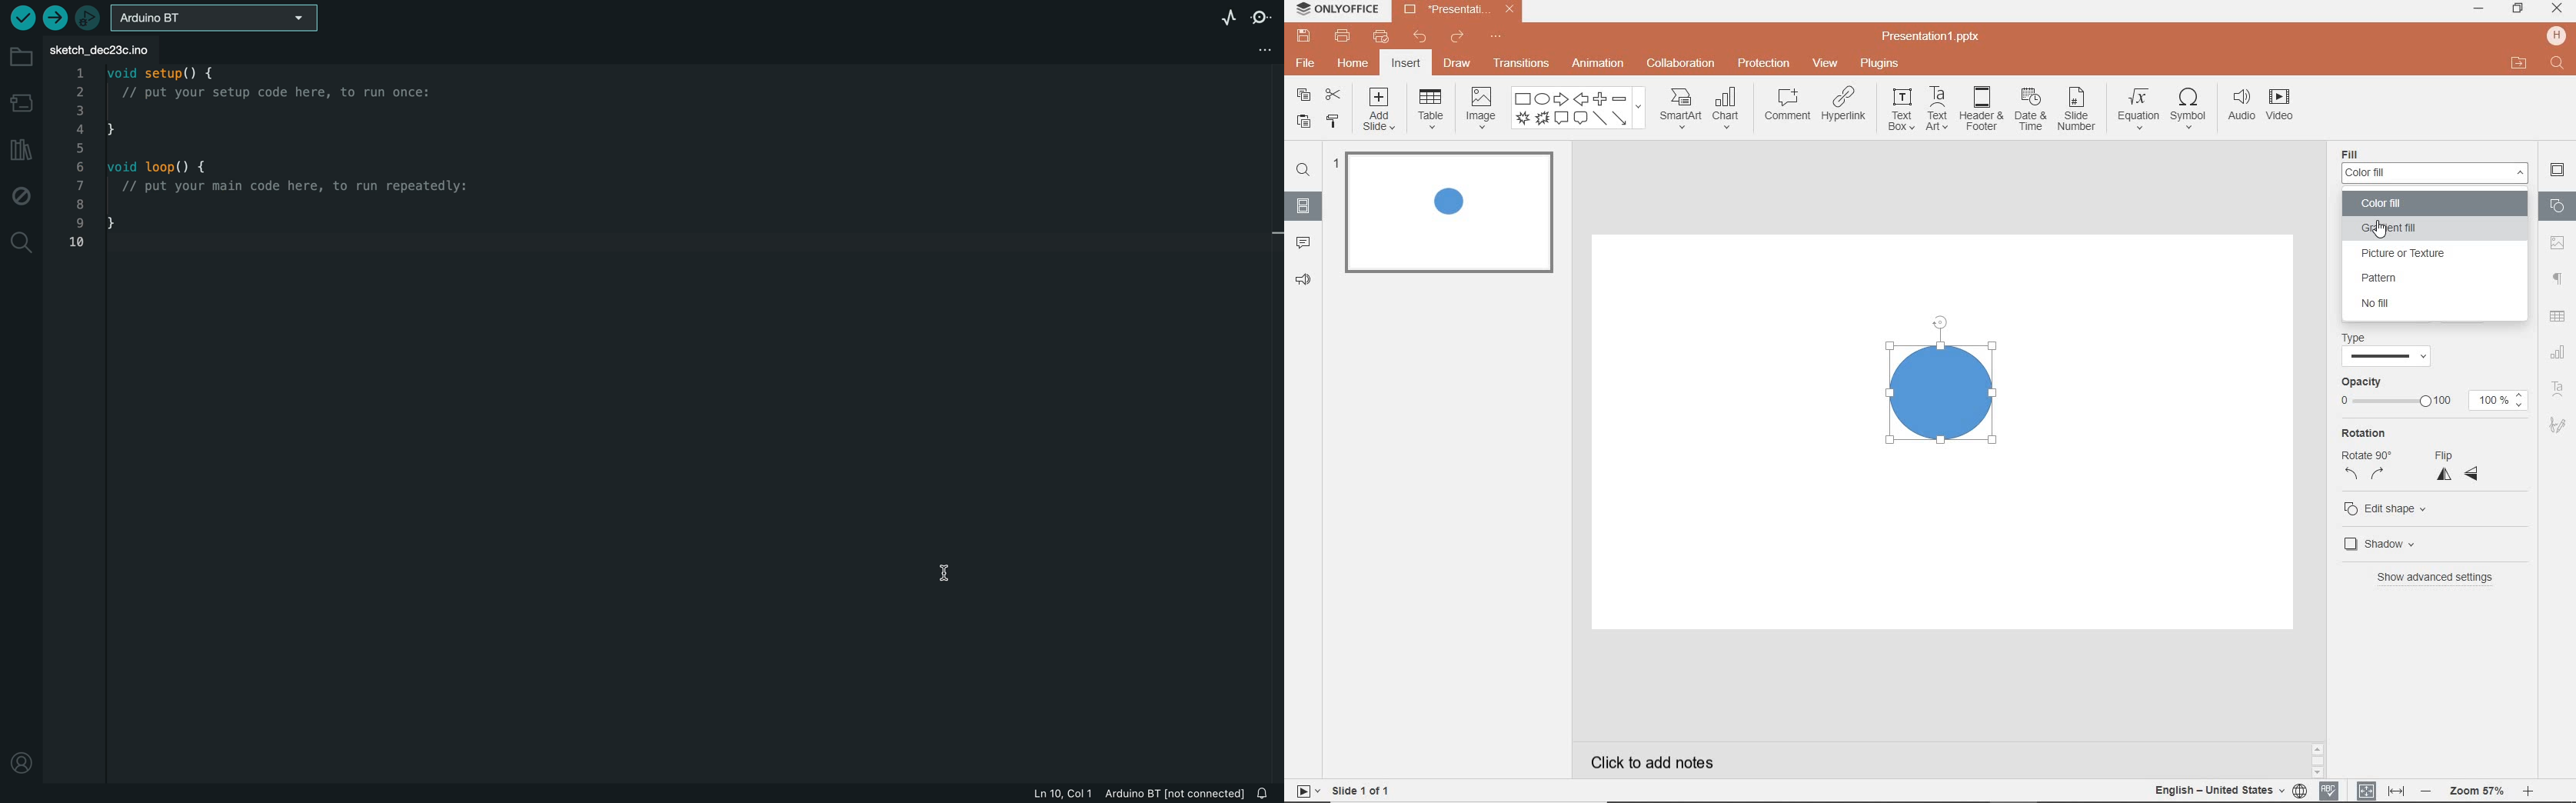  Describe the element at coordinates (22, 148) in the screenshot. I see `library manger` at that location.